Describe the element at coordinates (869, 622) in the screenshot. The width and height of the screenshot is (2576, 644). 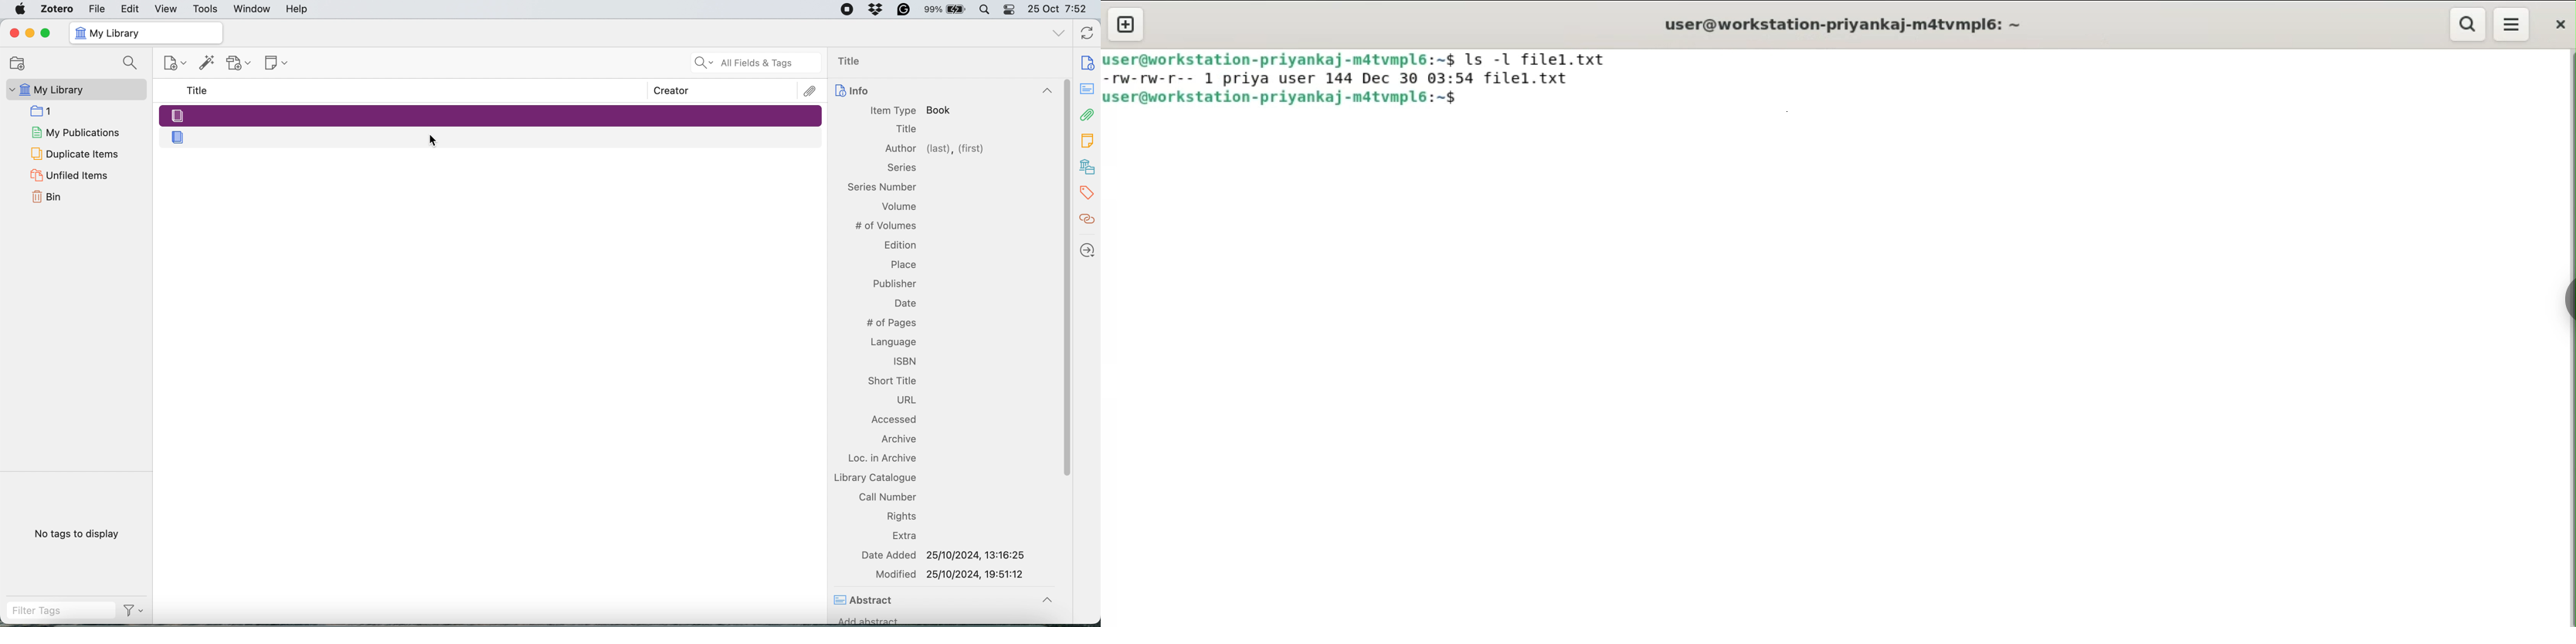
I see `Add abstract ` at that location.